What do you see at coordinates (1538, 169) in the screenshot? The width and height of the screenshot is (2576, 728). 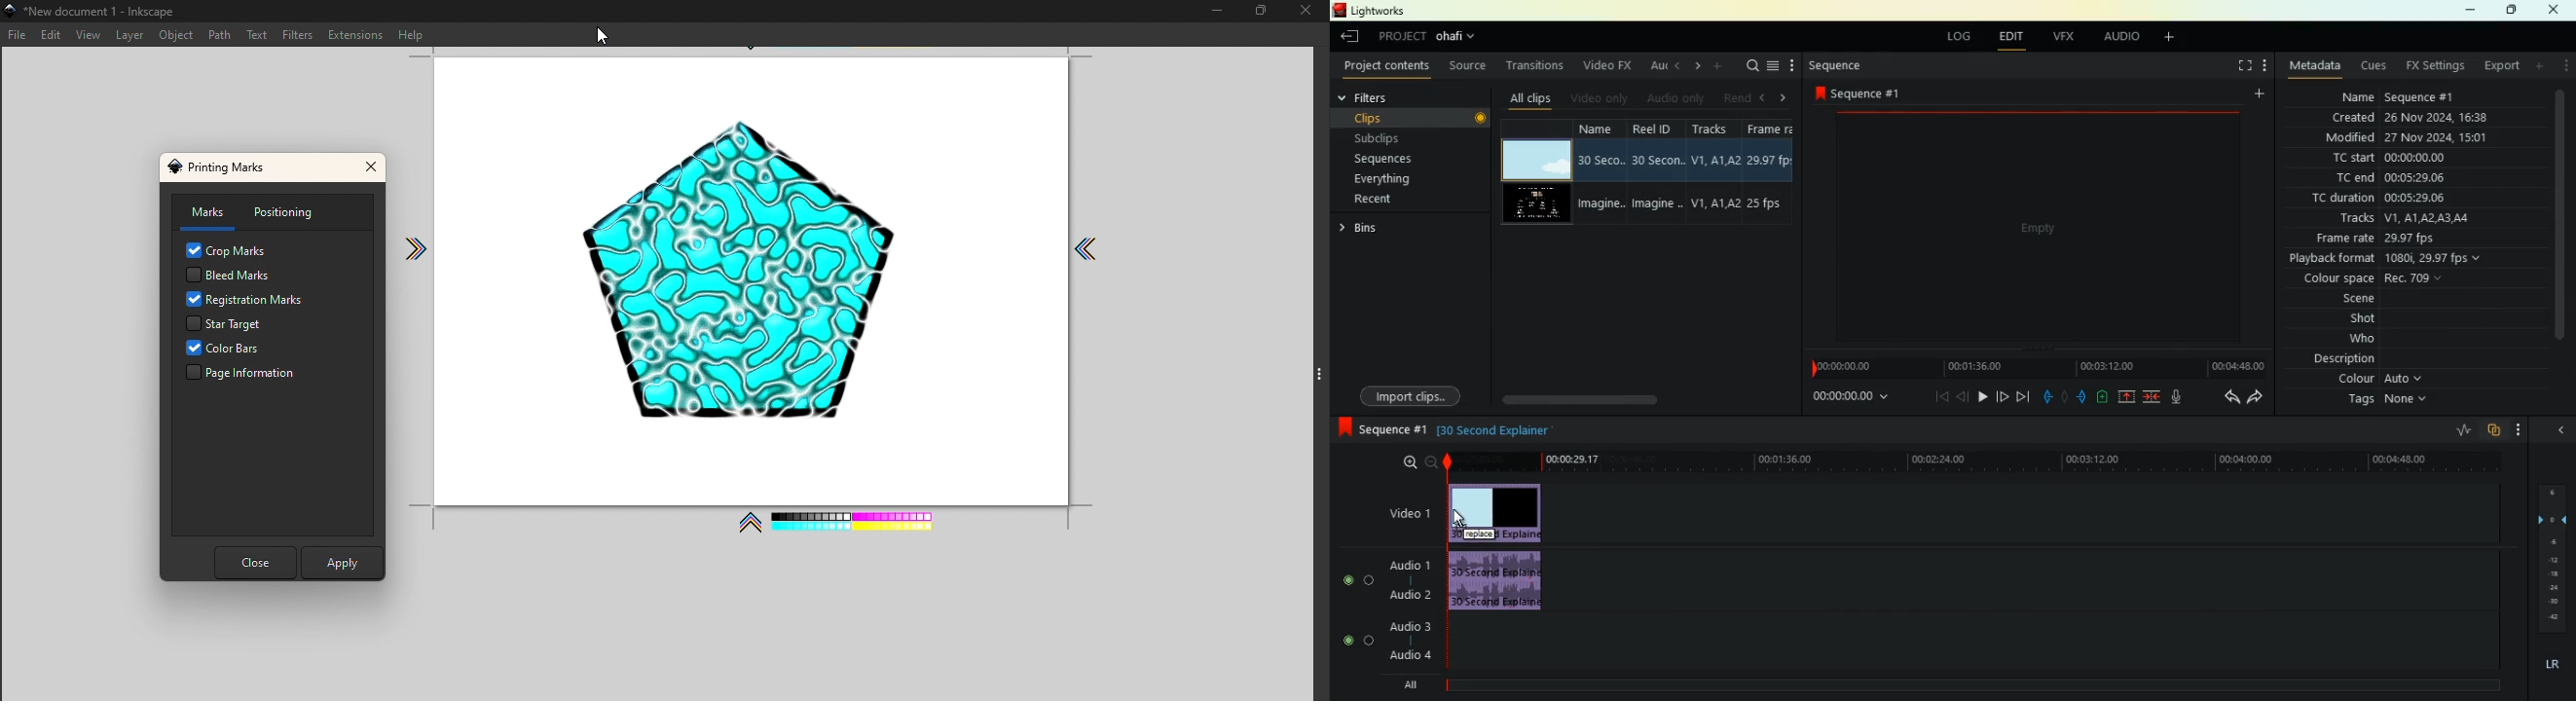 I see `Mouse Cursor` at bounding box center [1538, 169].